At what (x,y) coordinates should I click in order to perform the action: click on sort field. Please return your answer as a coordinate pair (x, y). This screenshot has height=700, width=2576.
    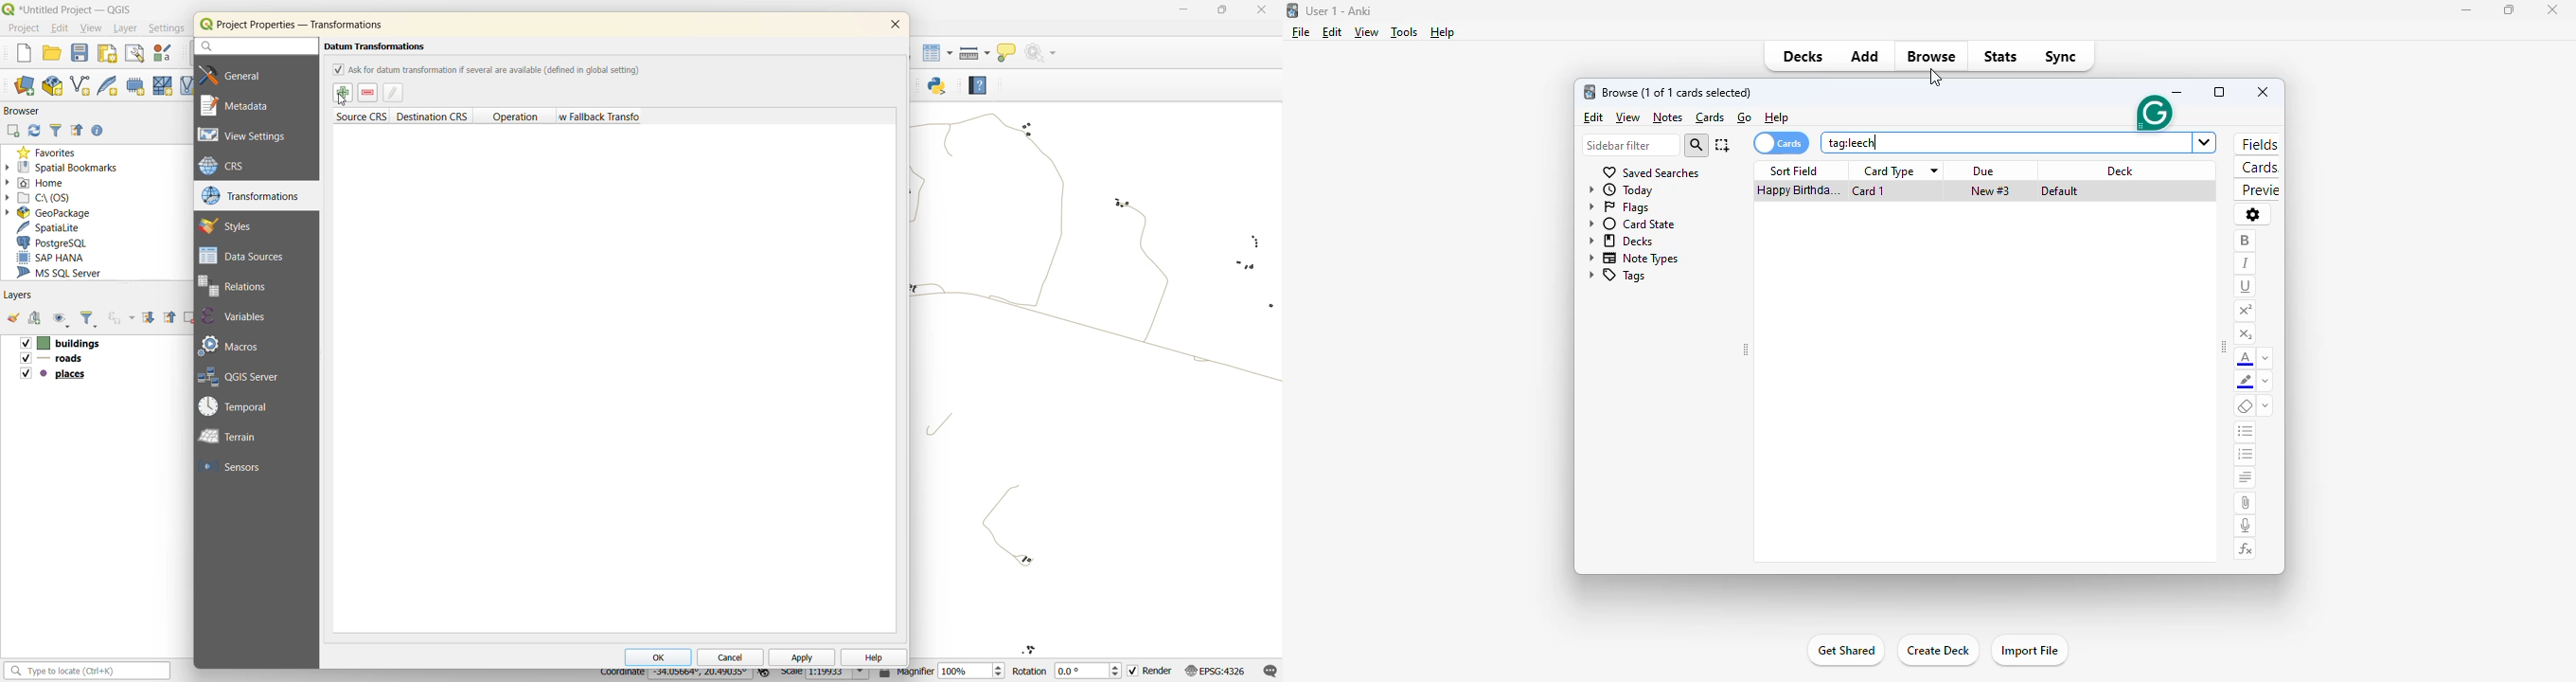
    Looking at the image, I should click on (1794, 170).